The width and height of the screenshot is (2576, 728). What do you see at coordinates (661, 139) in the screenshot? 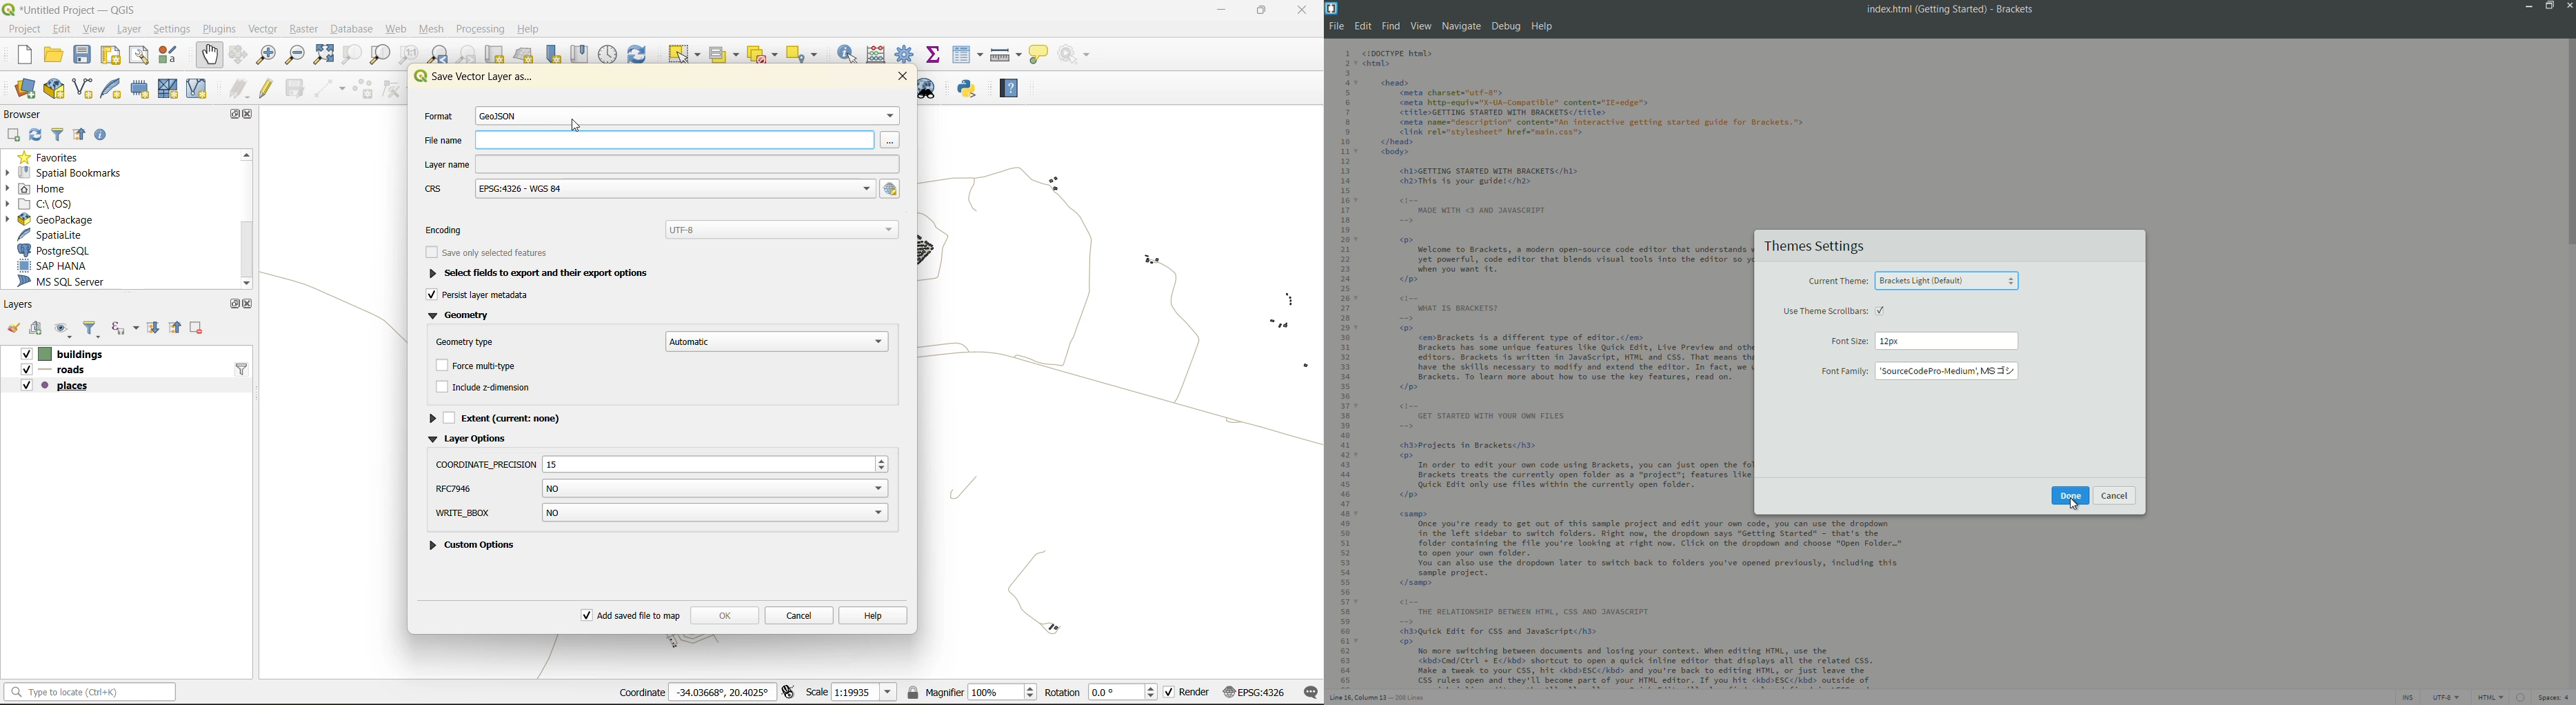
I see `file name` at bounding box center [661, 139].